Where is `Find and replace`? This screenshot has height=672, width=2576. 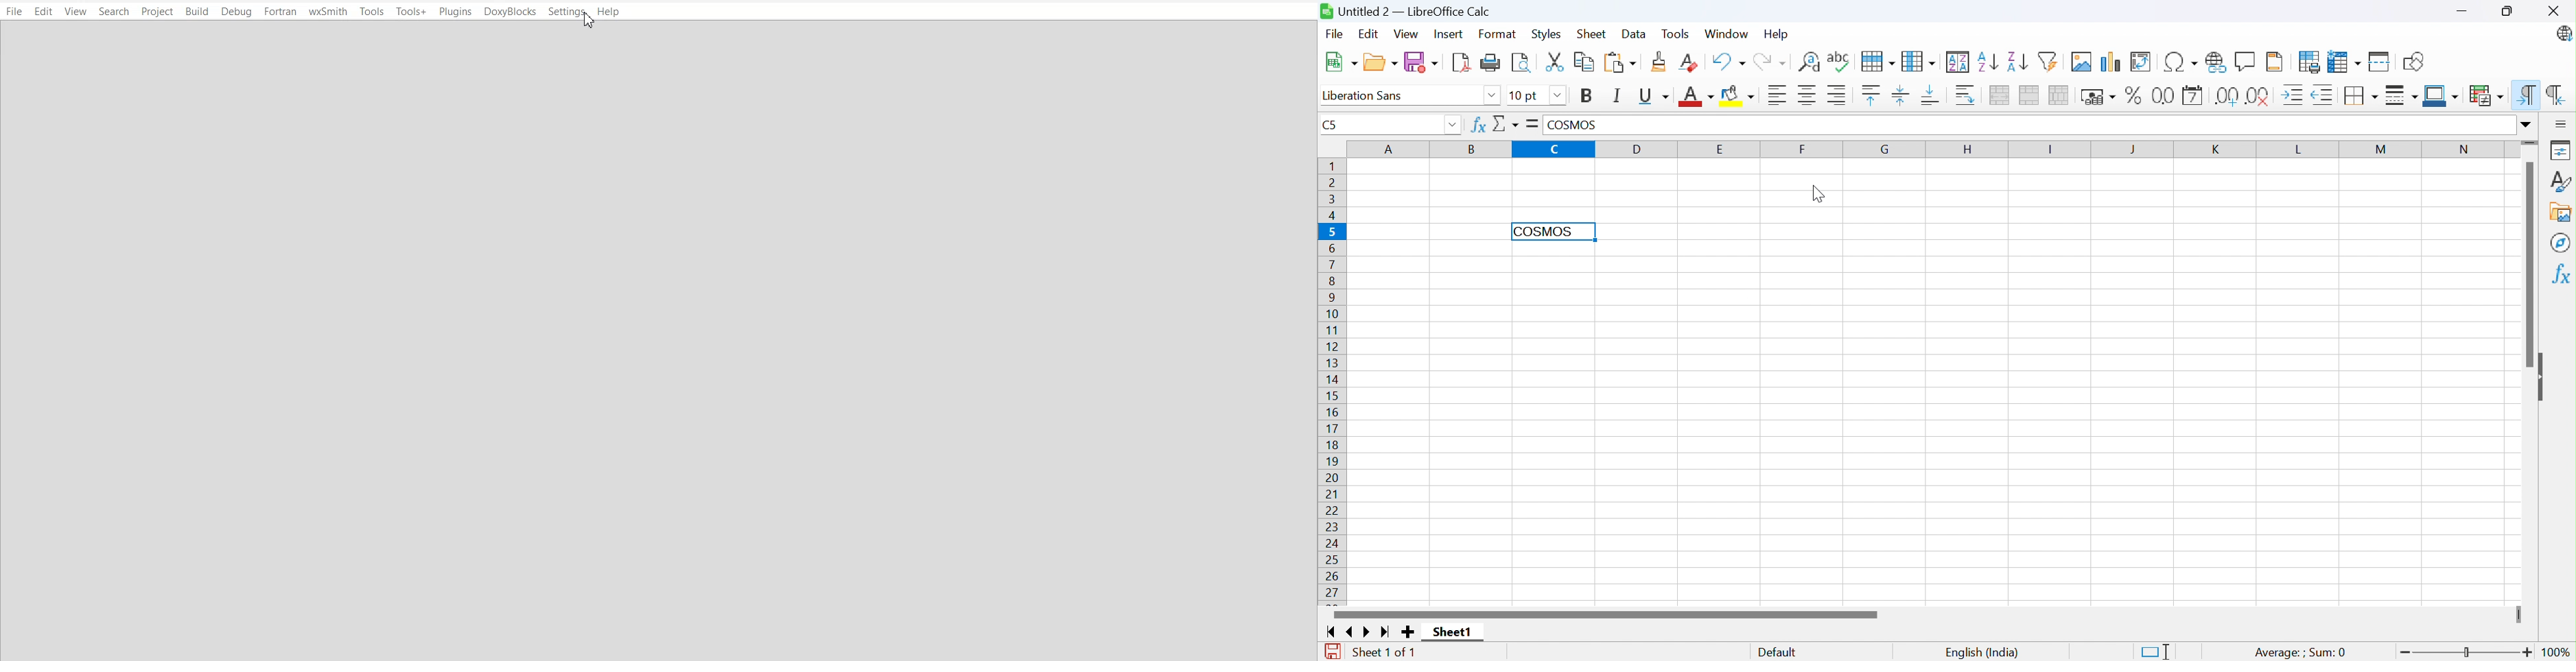 Find and replace is located at coordinates (1808, 62).